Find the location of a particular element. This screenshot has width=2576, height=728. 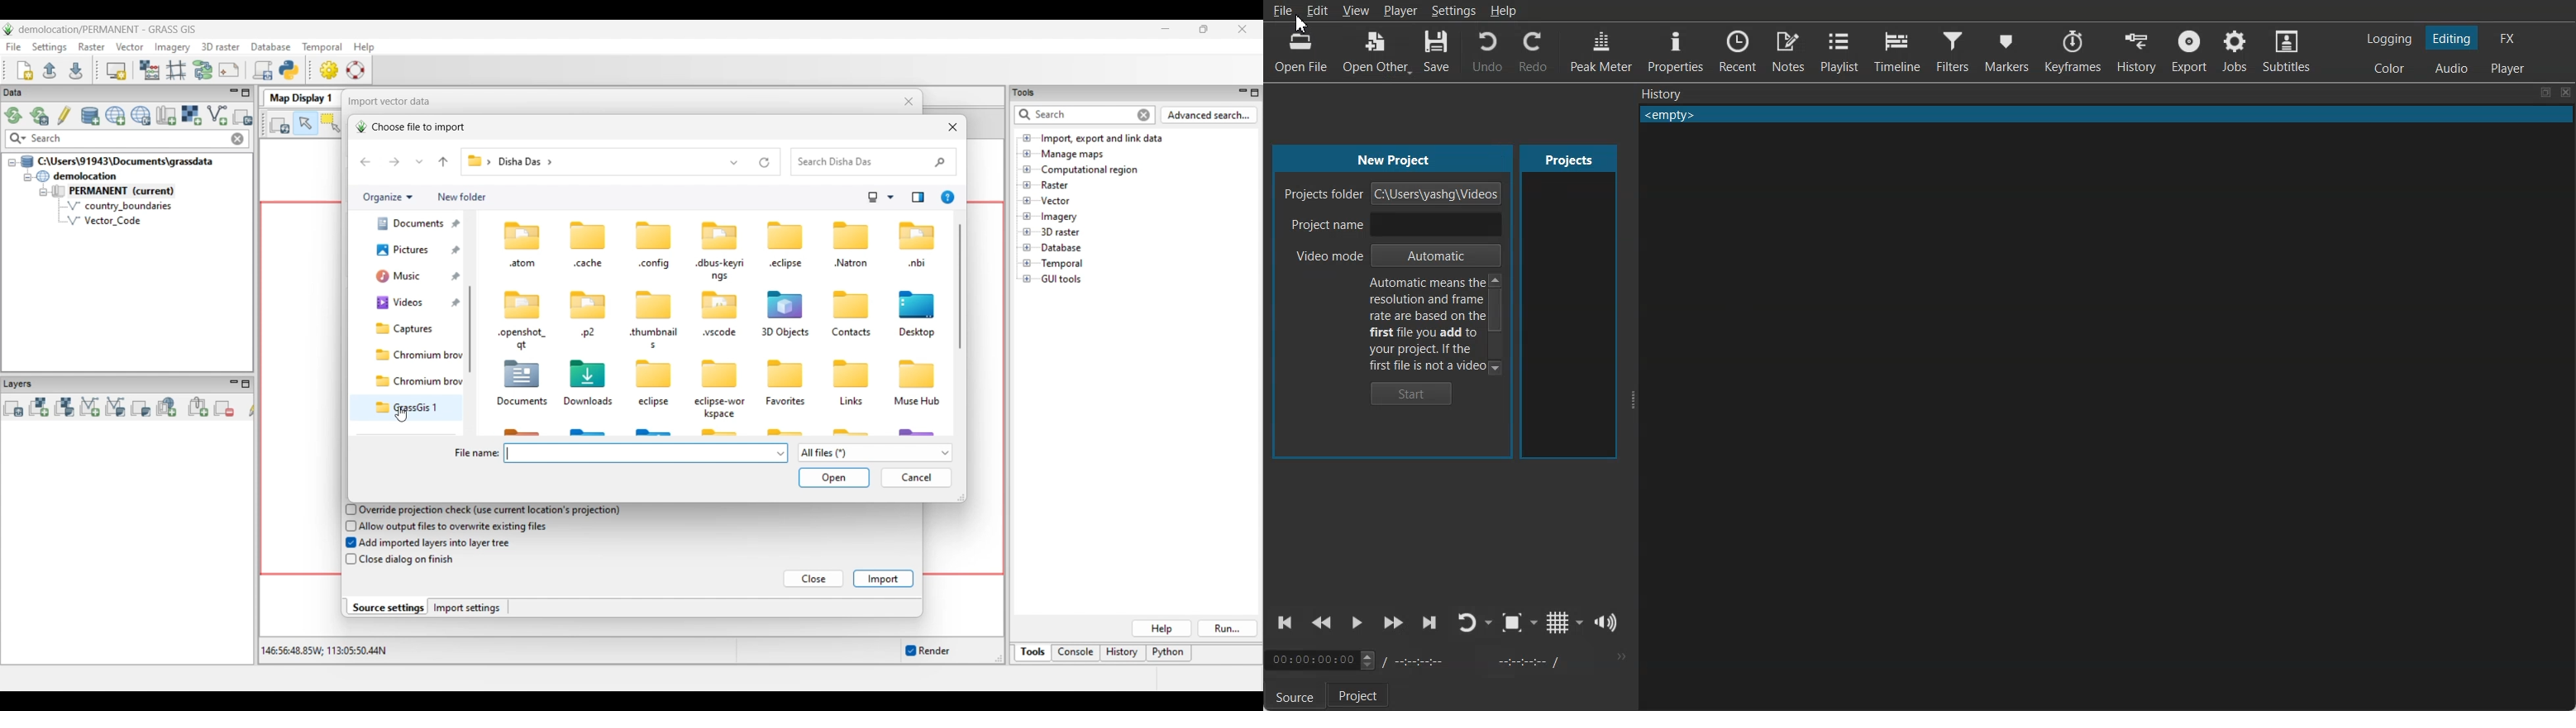

Text is located at coordinates (1662, 93).